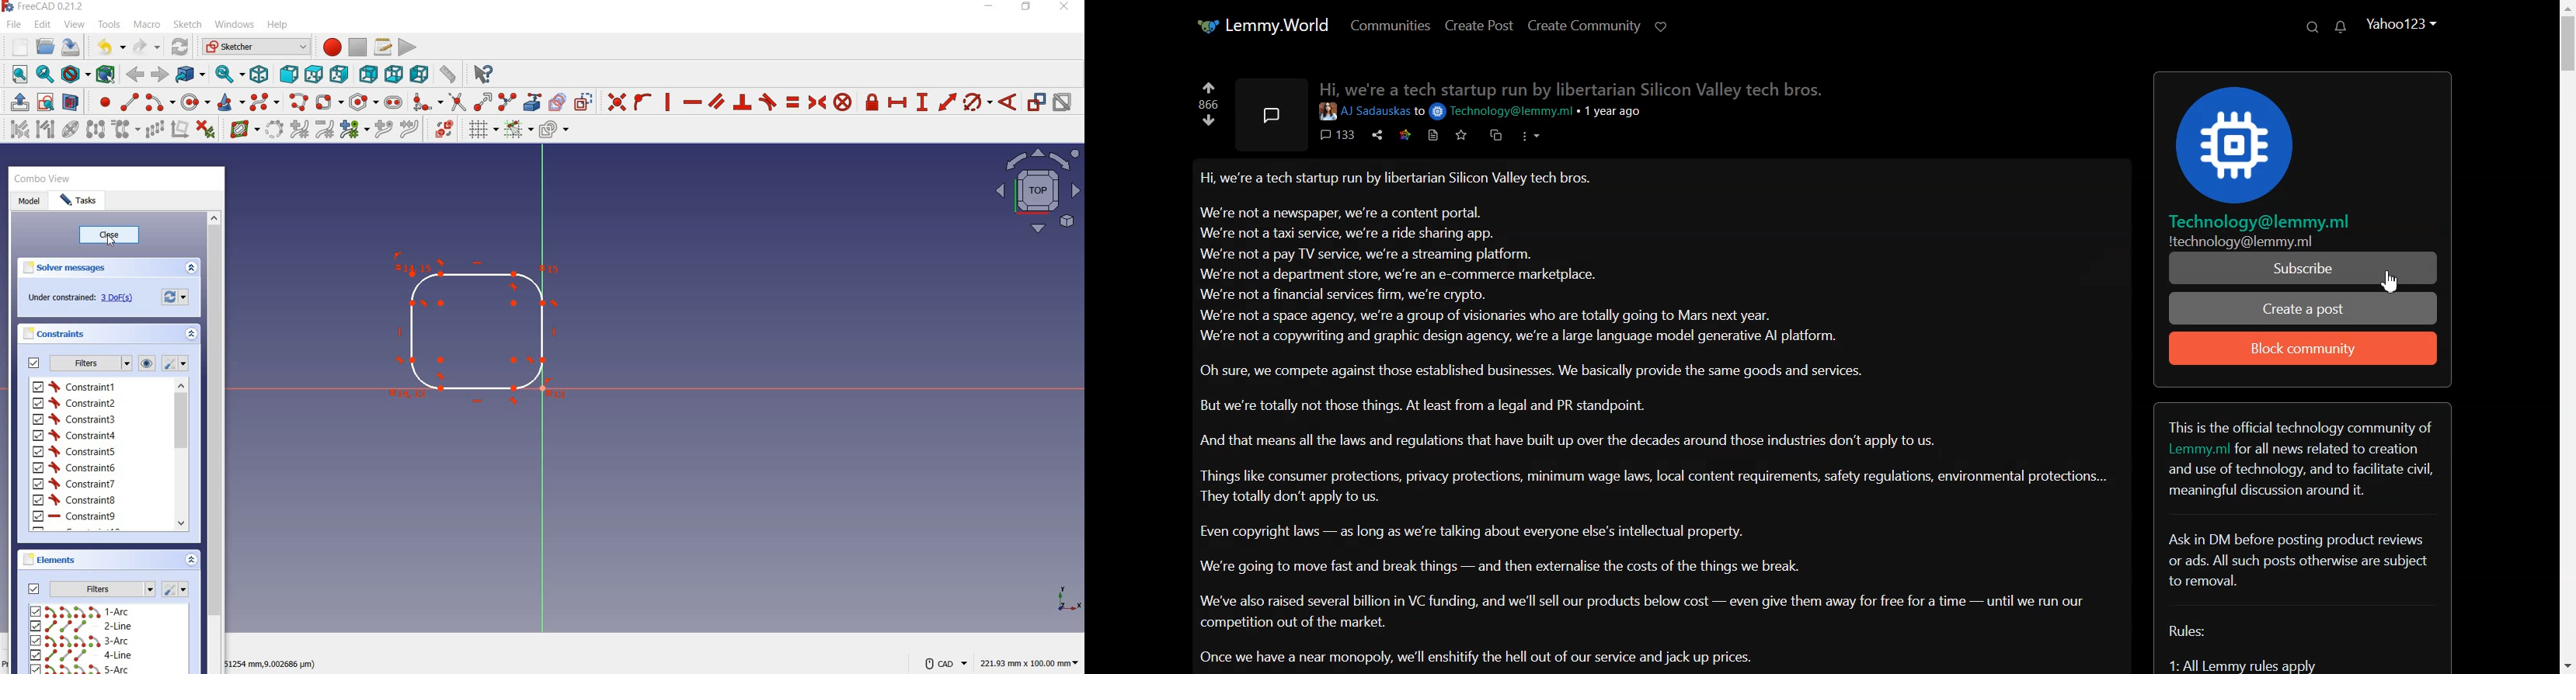 The width and height of the screenshot is (2576, 700). What do you see at coordinates (1402, 134) in the screenshot?
I see `star` at bounding box center [1402, 134].